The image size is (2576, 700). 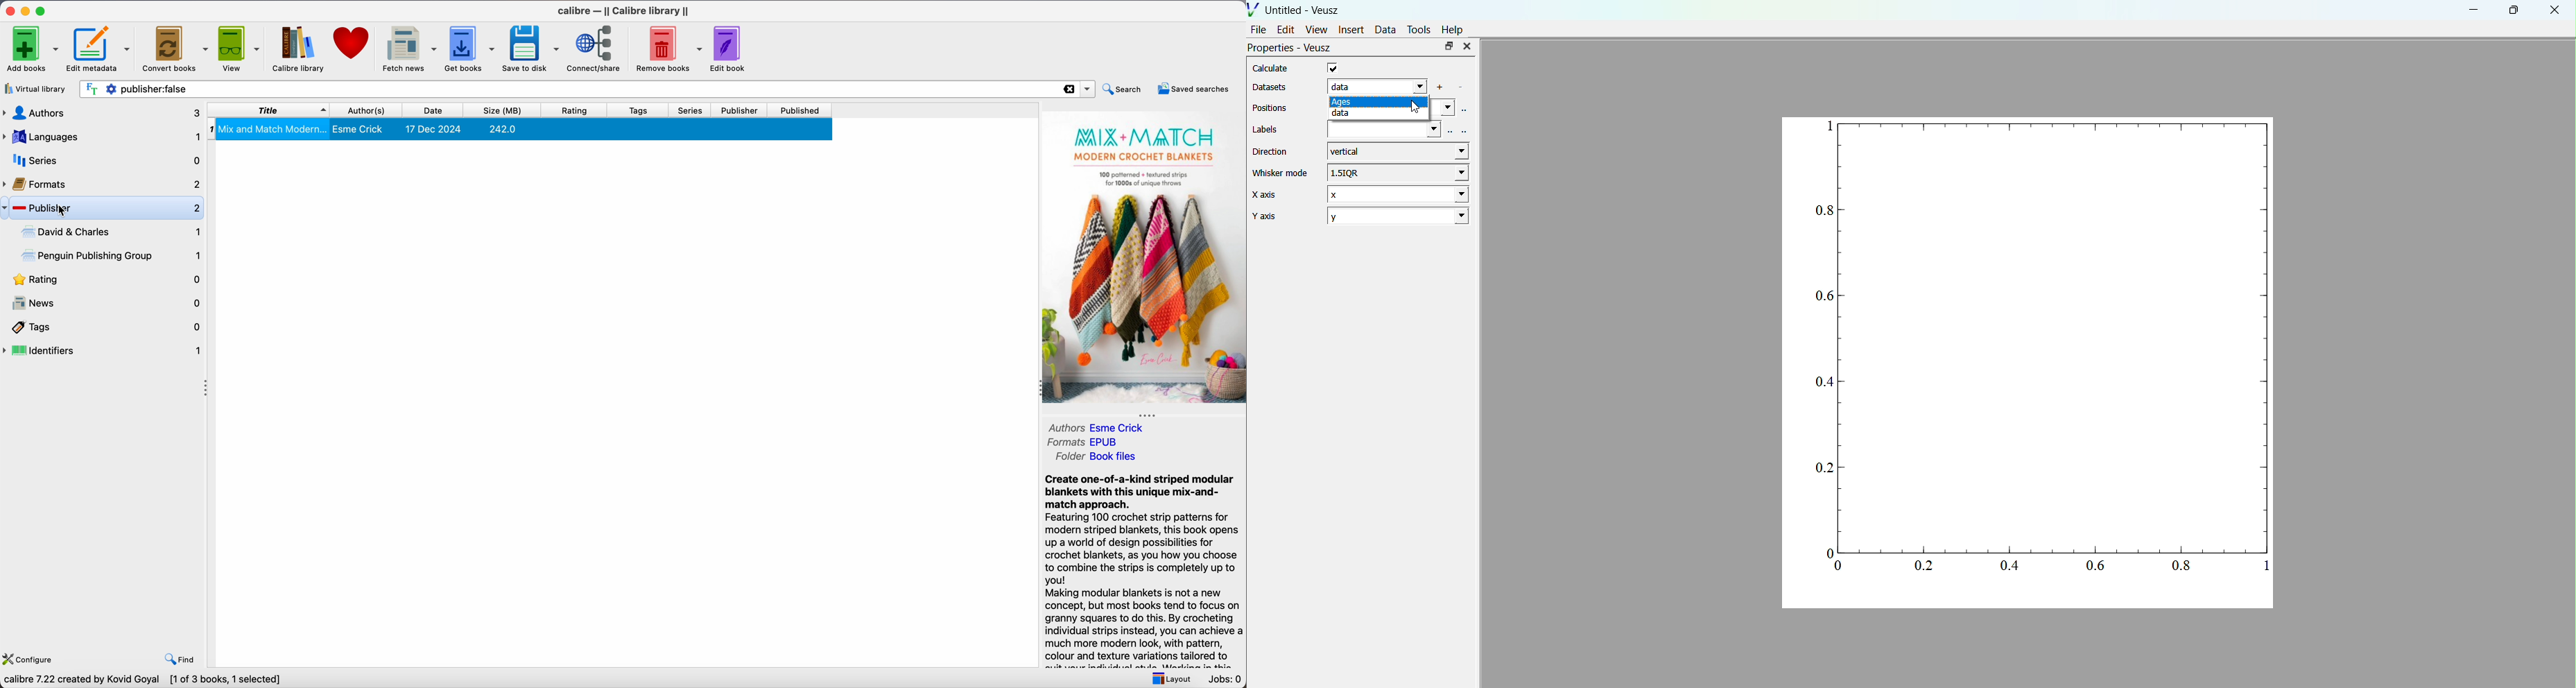 I want to click on ages, so click(x=1378, y=103).